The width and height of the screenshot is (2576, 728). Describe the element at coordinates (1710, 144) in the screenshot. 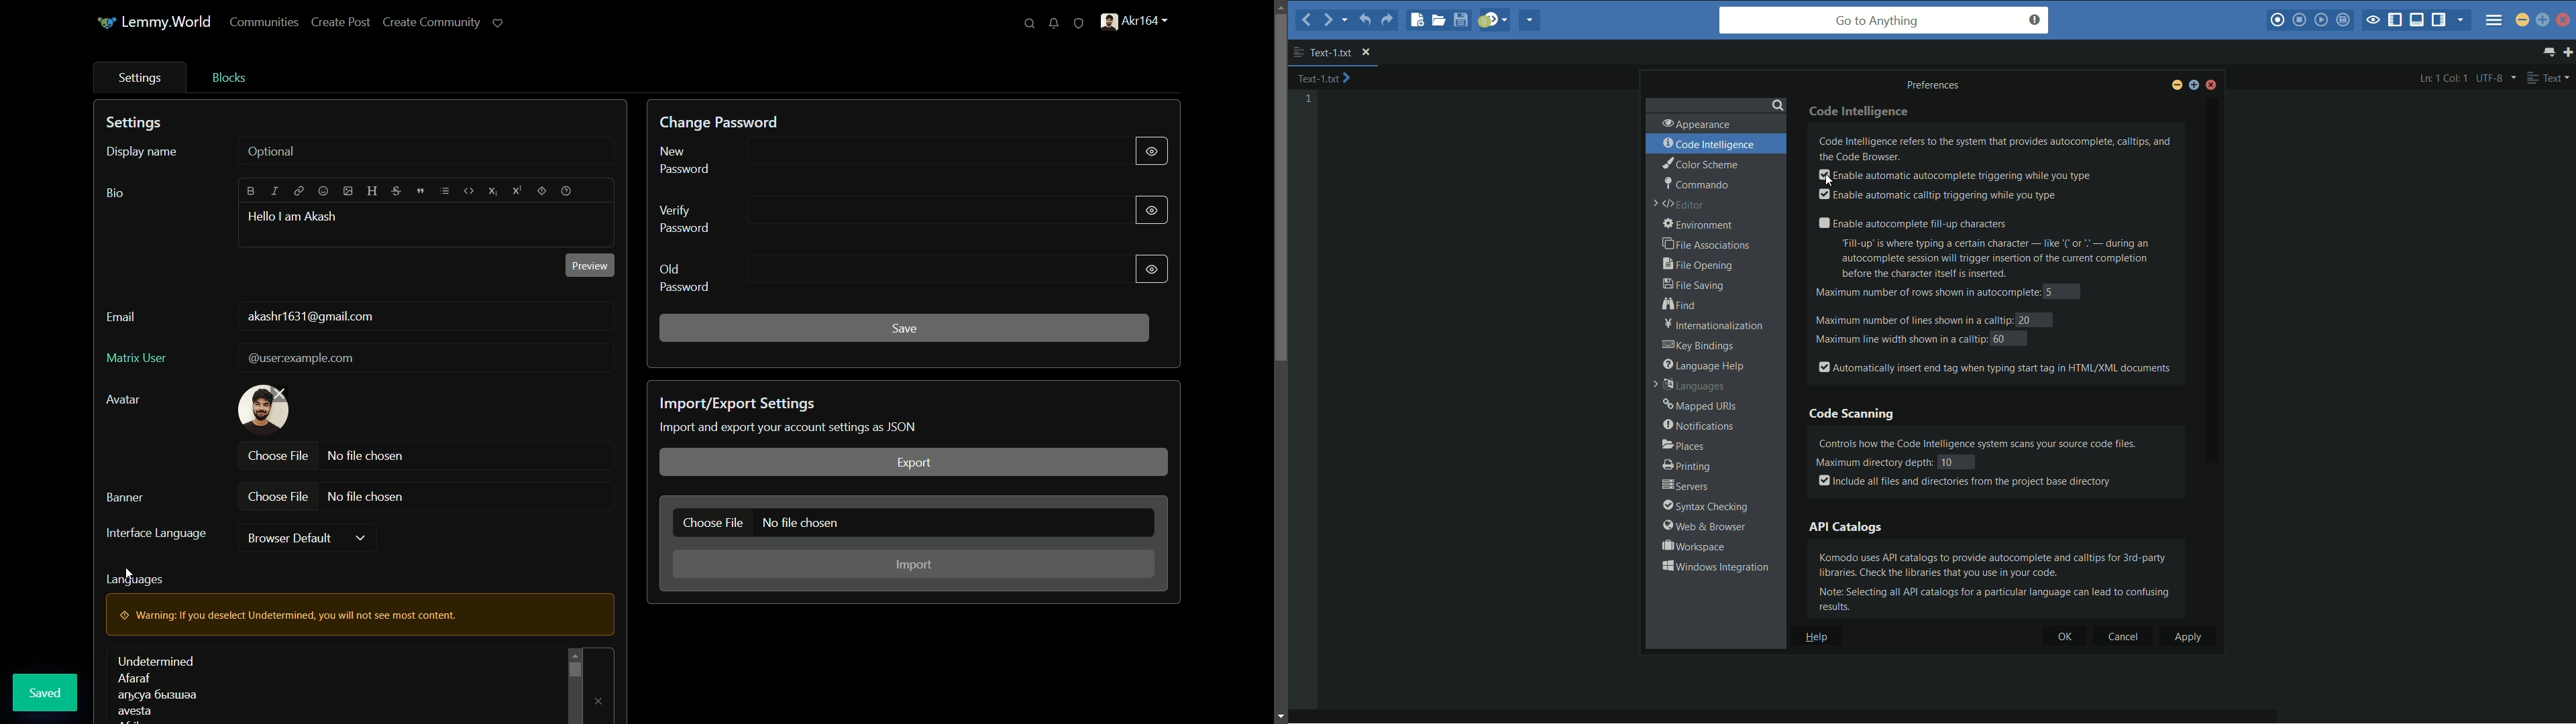

I see `code intelligence` at that location.